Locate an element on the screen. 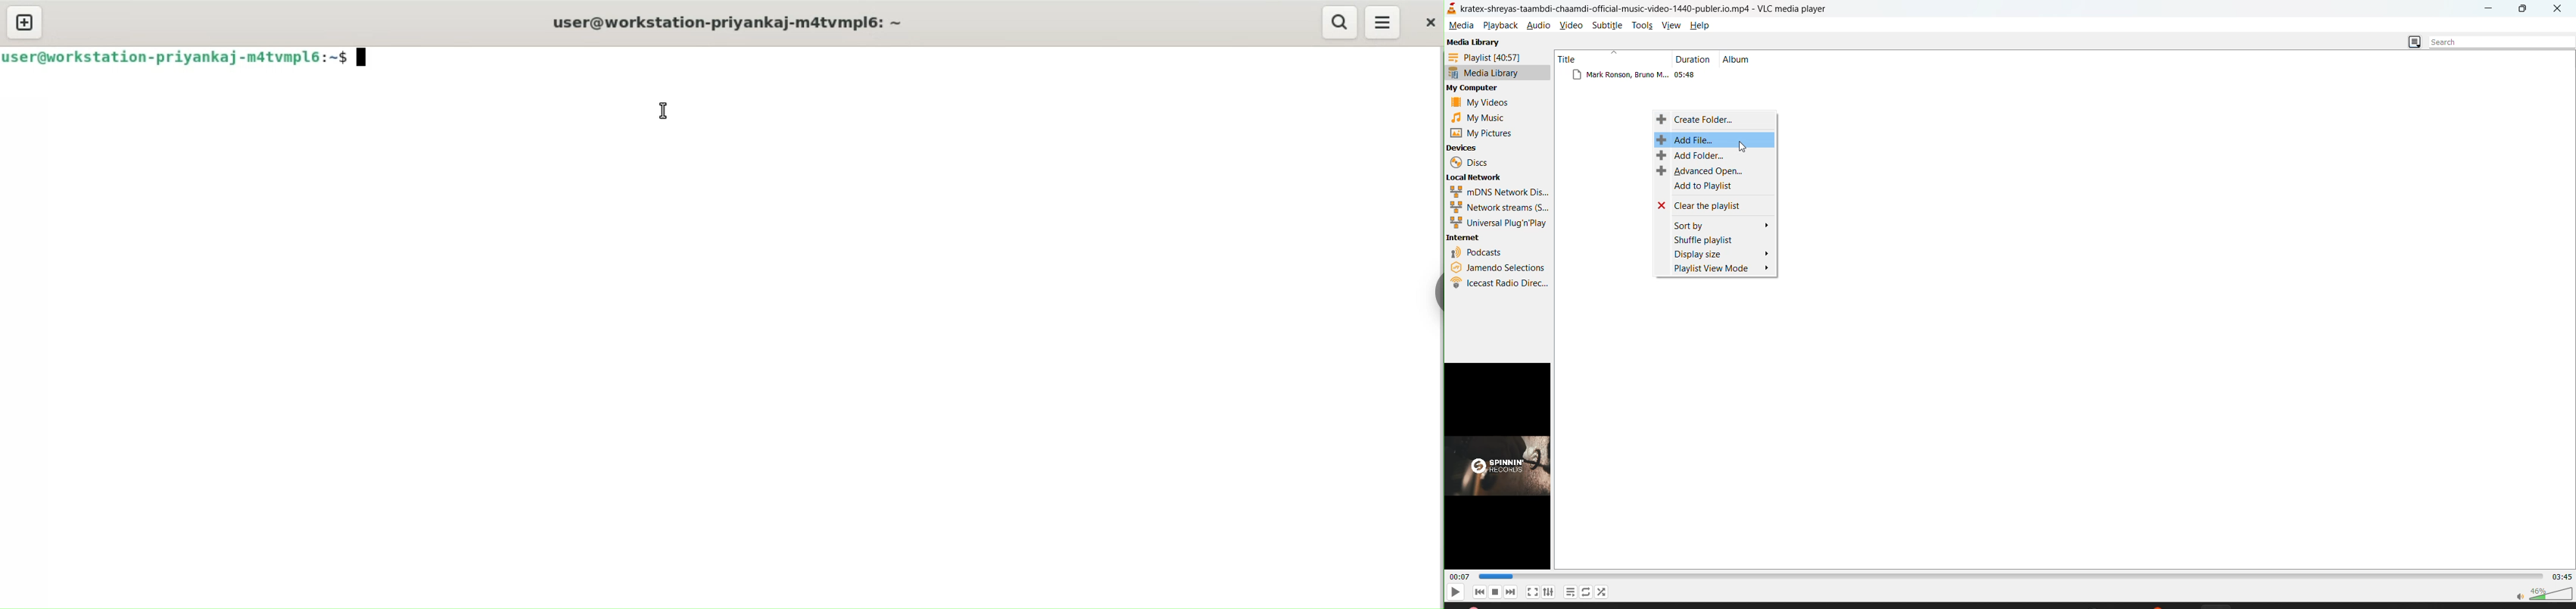 The height and width of the screenshot is (616, 2576). track slider is located at coordinates (2010, 576).